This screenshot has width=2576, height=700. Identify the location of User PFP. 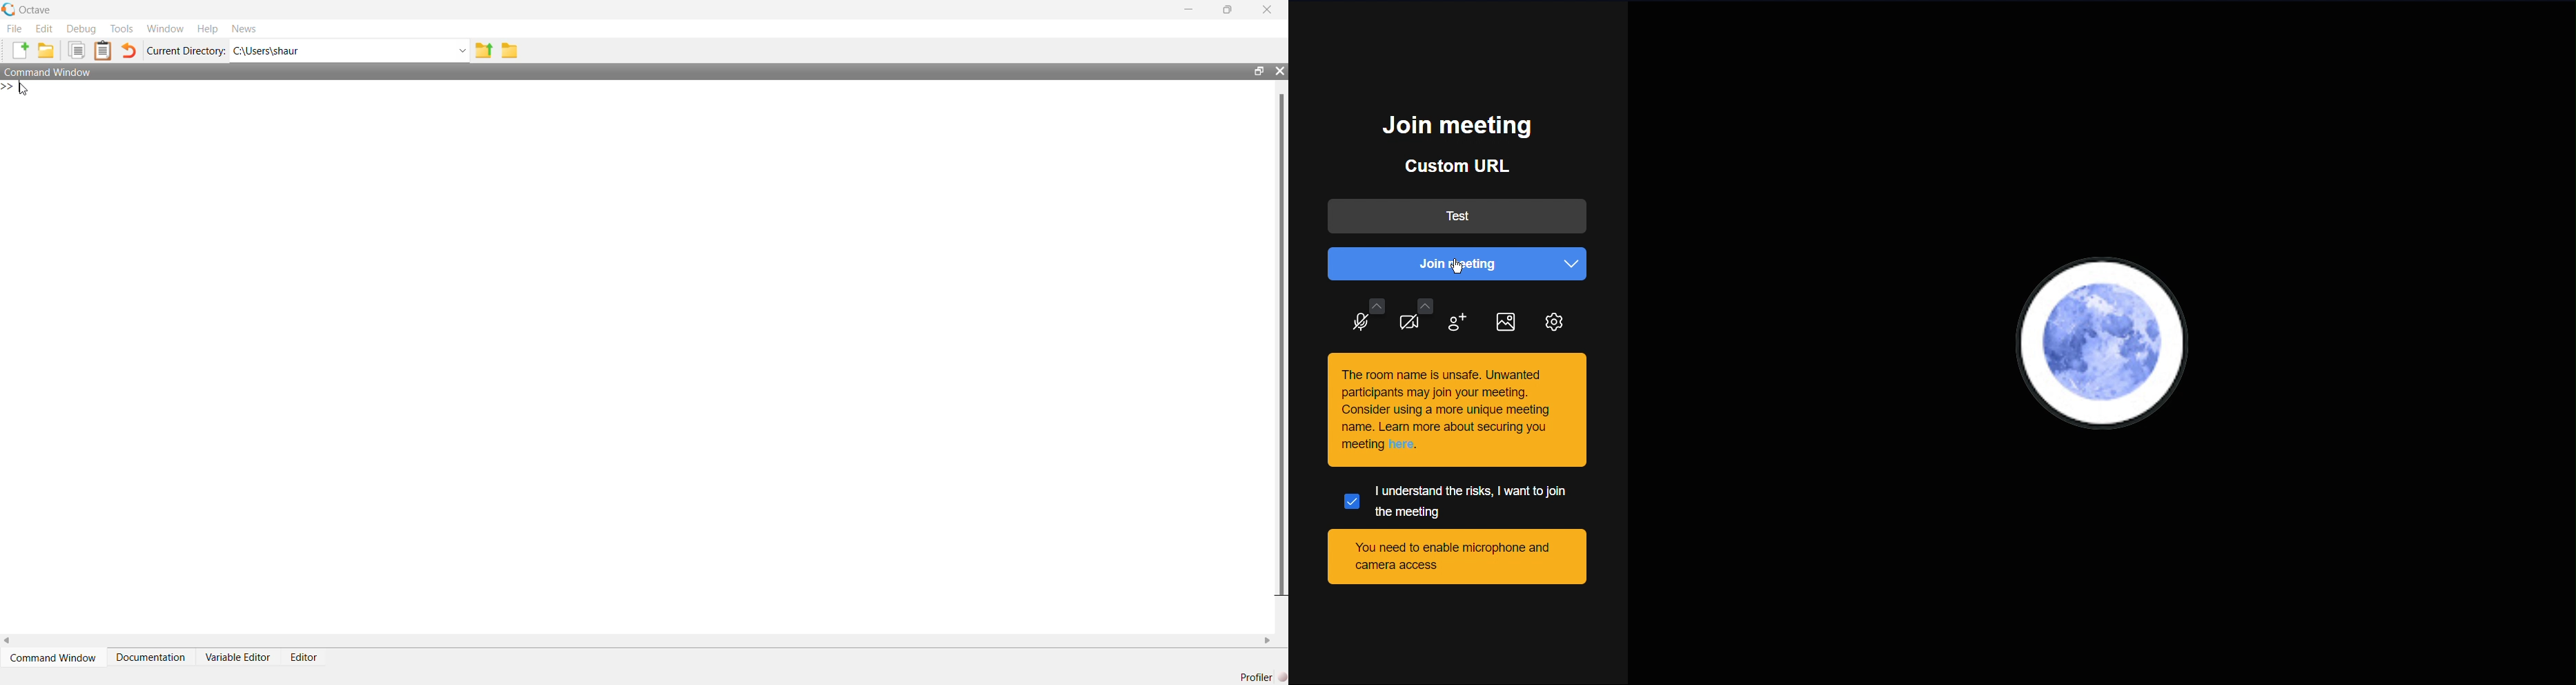
(2099, 345).